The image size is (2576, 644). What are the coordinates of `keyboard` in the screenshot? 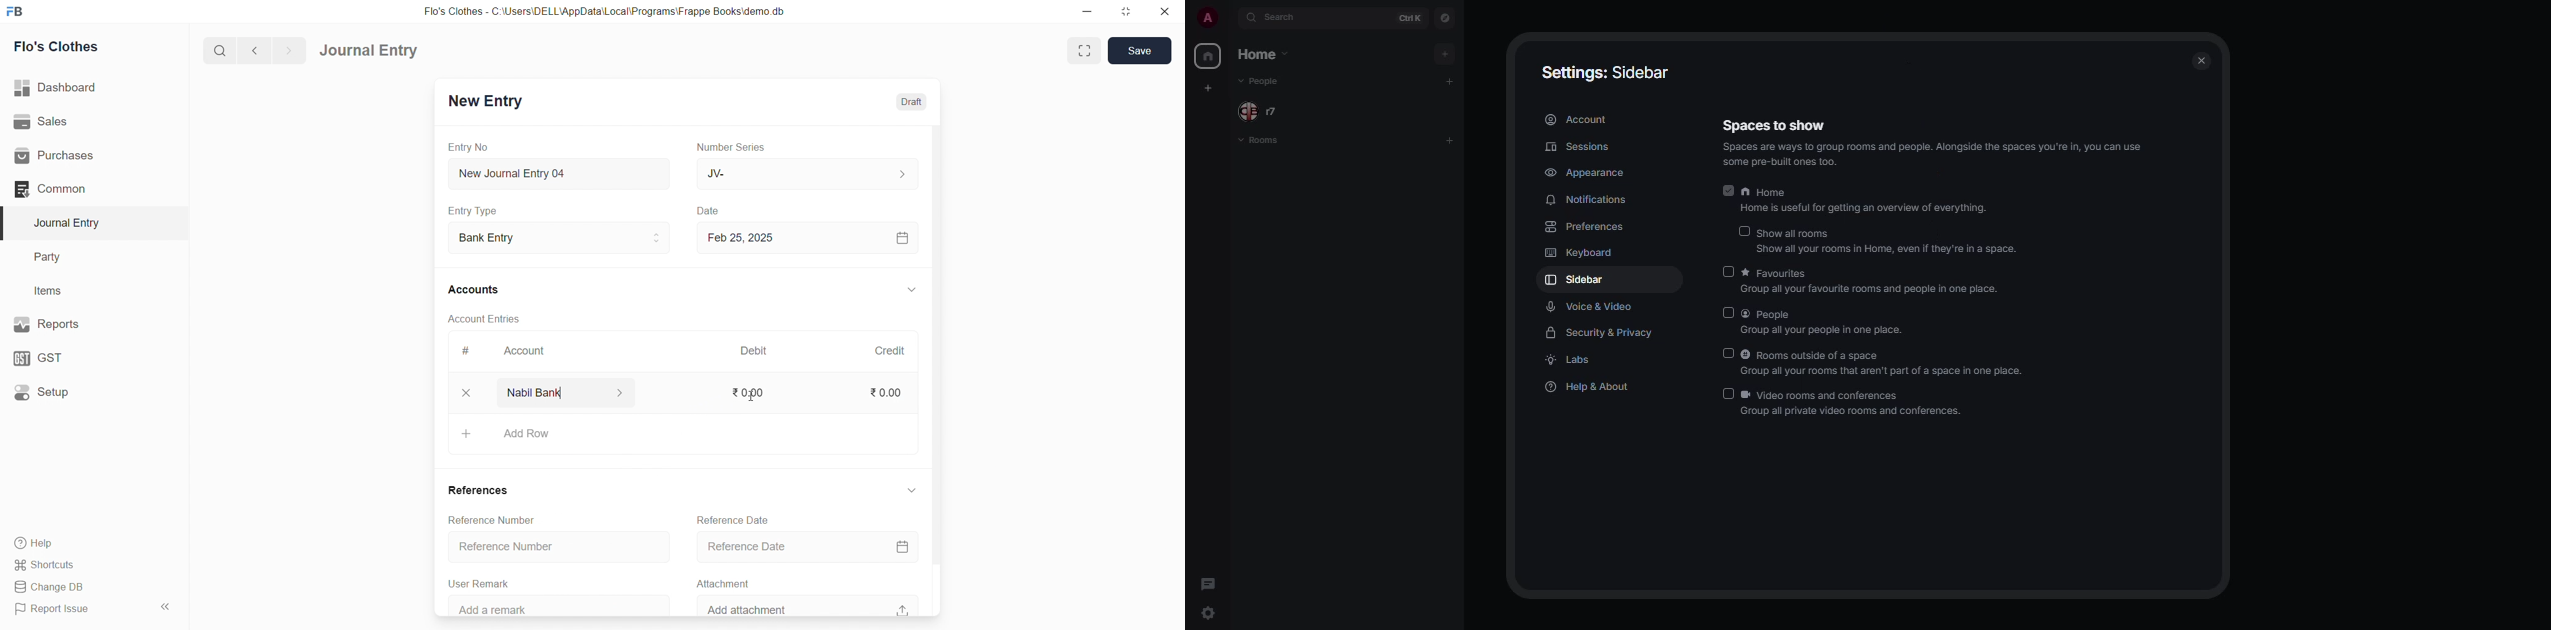 It's located at (1581, 253).